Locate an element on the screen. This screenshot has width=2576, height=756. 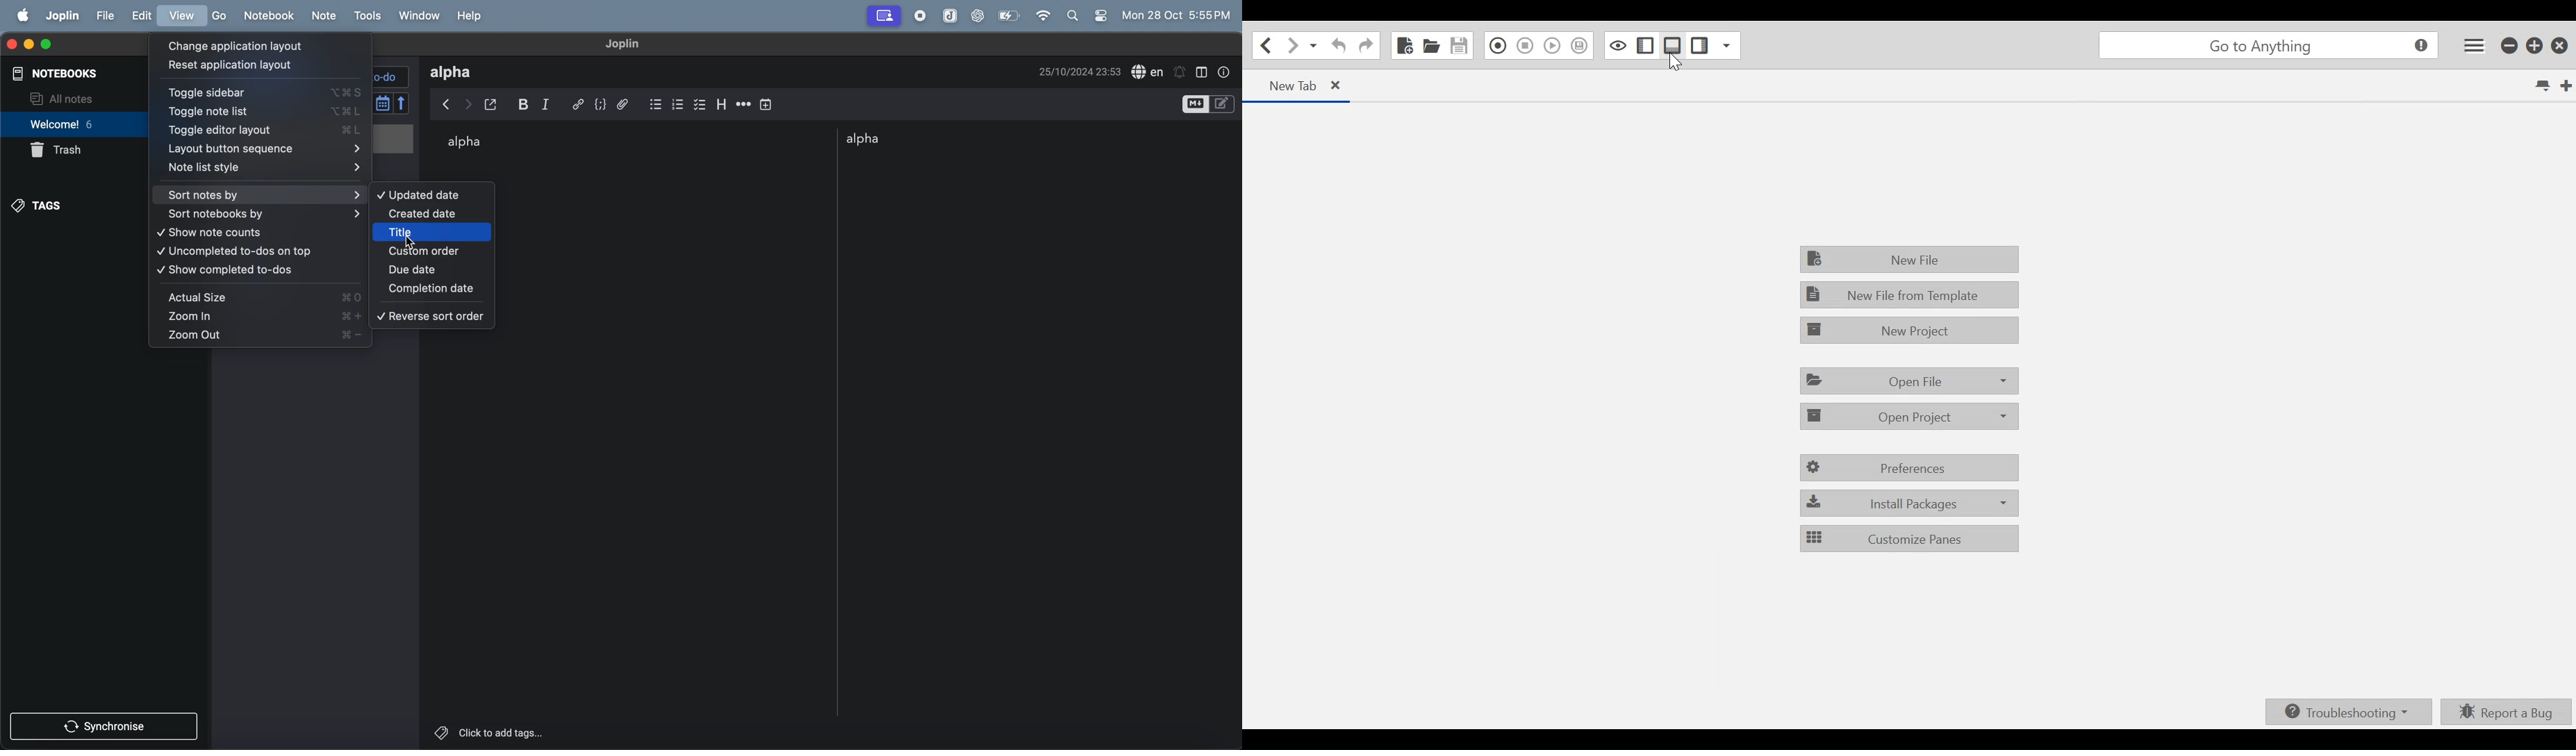
trash is located at coordinates (61, 151).